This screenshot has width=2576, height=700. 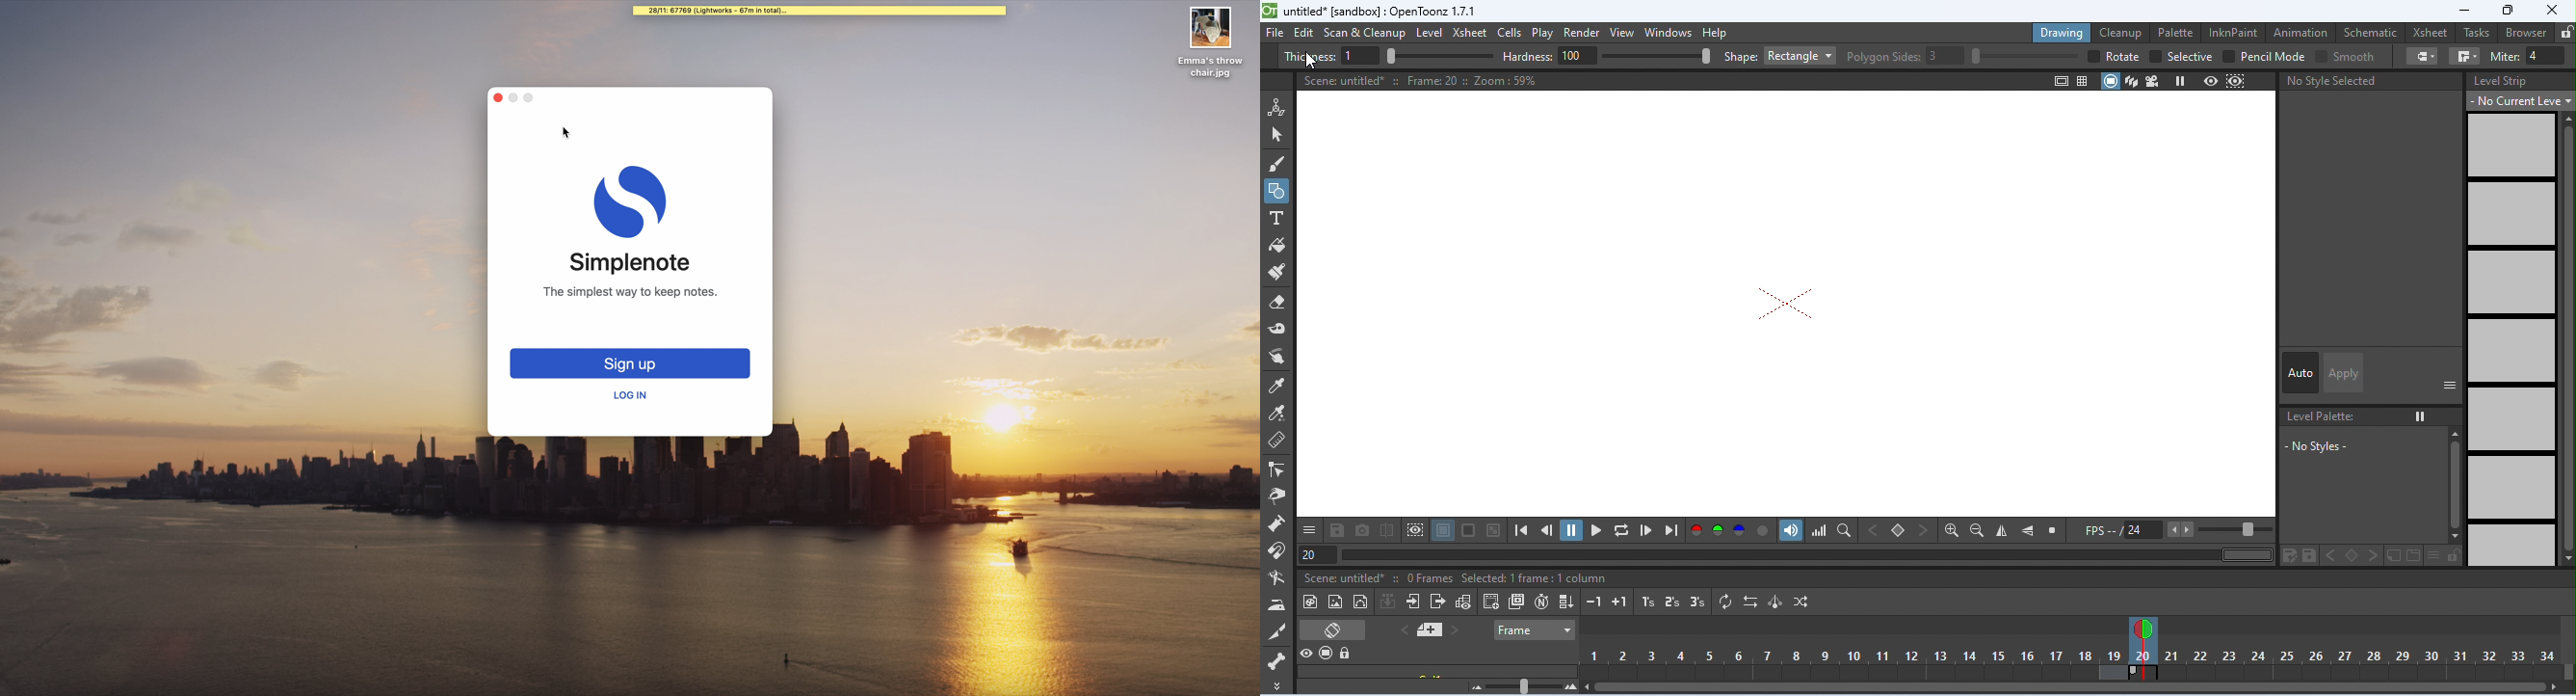 I want to click on inkpaint, so click(x=2233, y=32).